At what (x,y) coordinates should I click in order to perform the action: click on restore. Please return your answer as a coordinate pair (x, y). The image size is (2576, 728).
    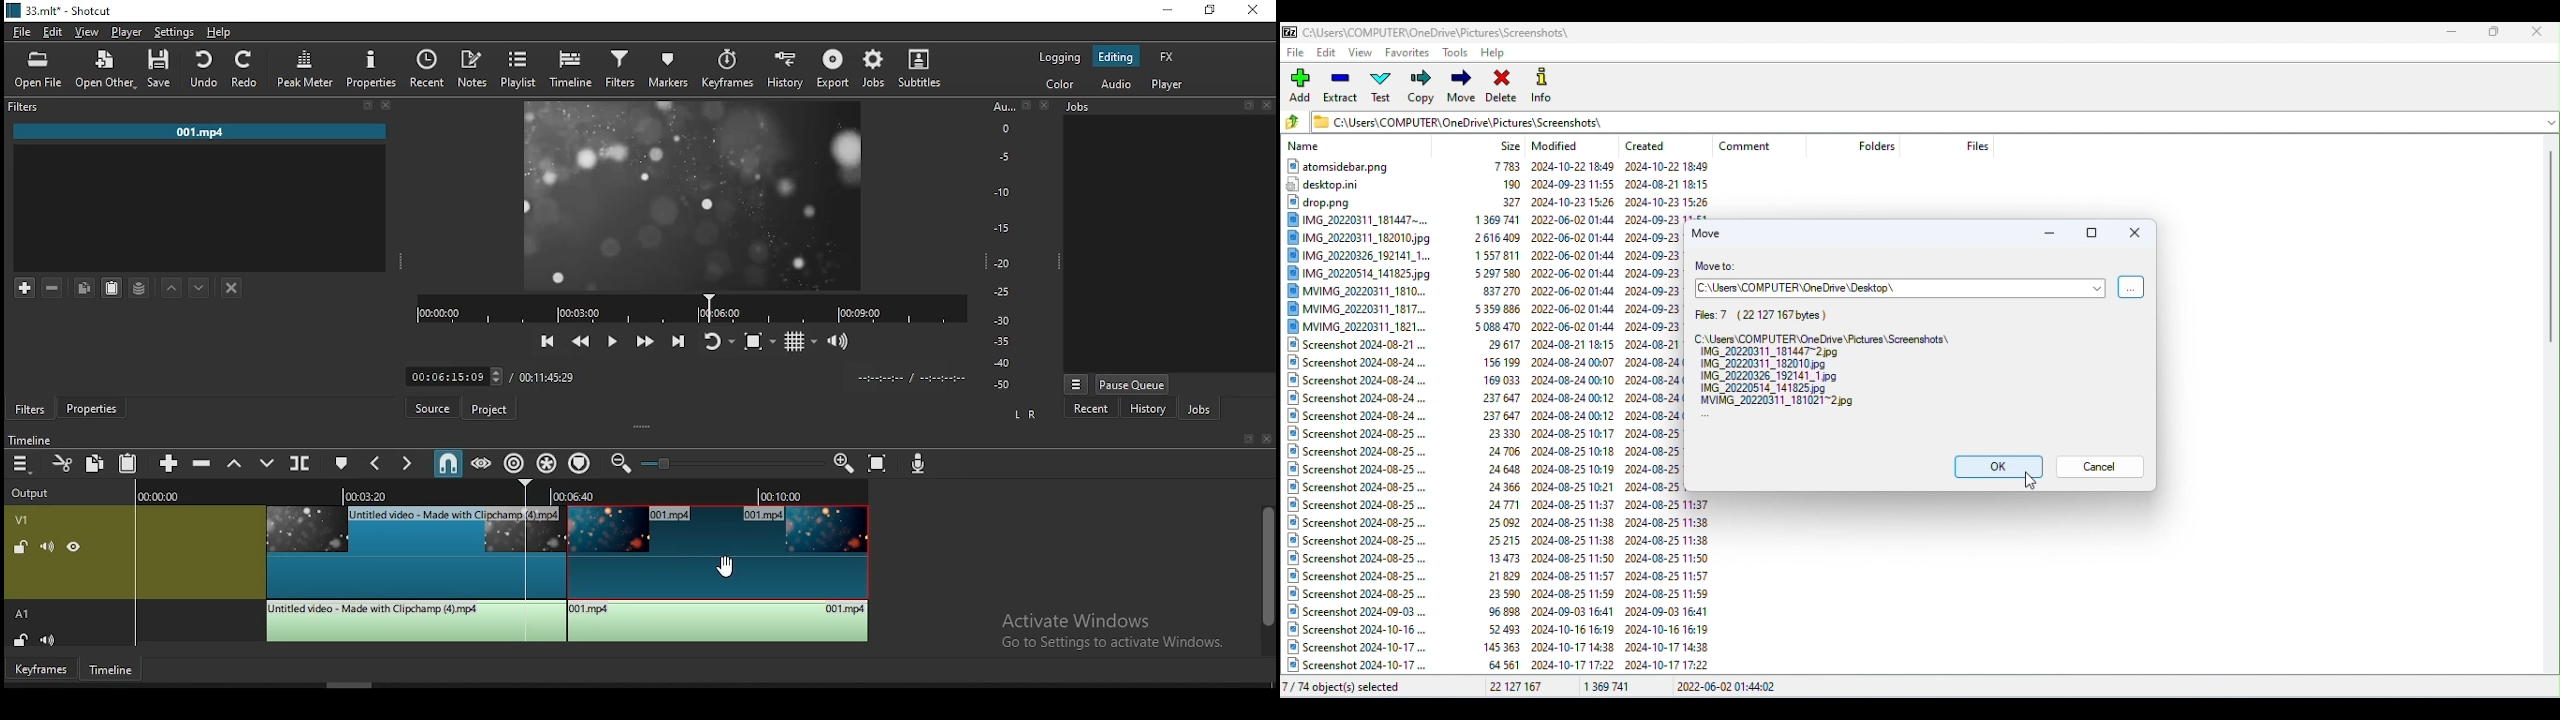
    Looking at the image, I should click on (1209, 11).